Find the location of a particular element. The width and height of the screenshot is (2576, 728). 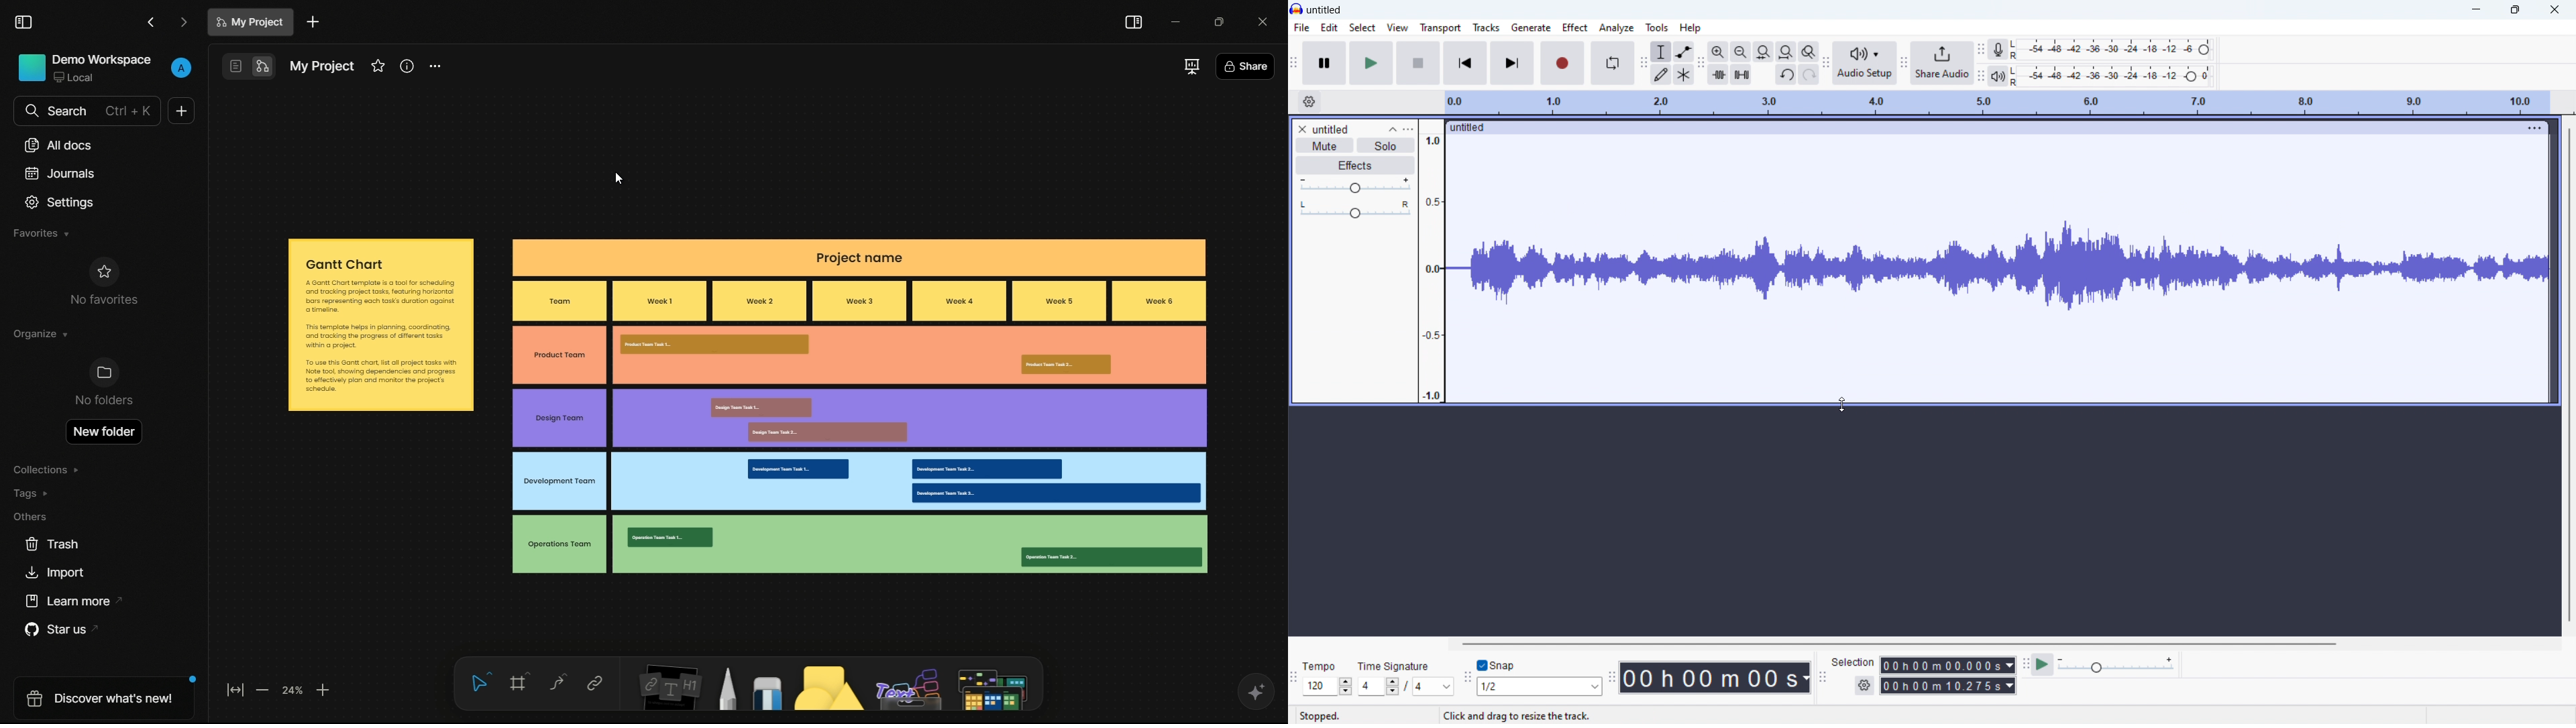

file is located at coordinates (1302, 27).